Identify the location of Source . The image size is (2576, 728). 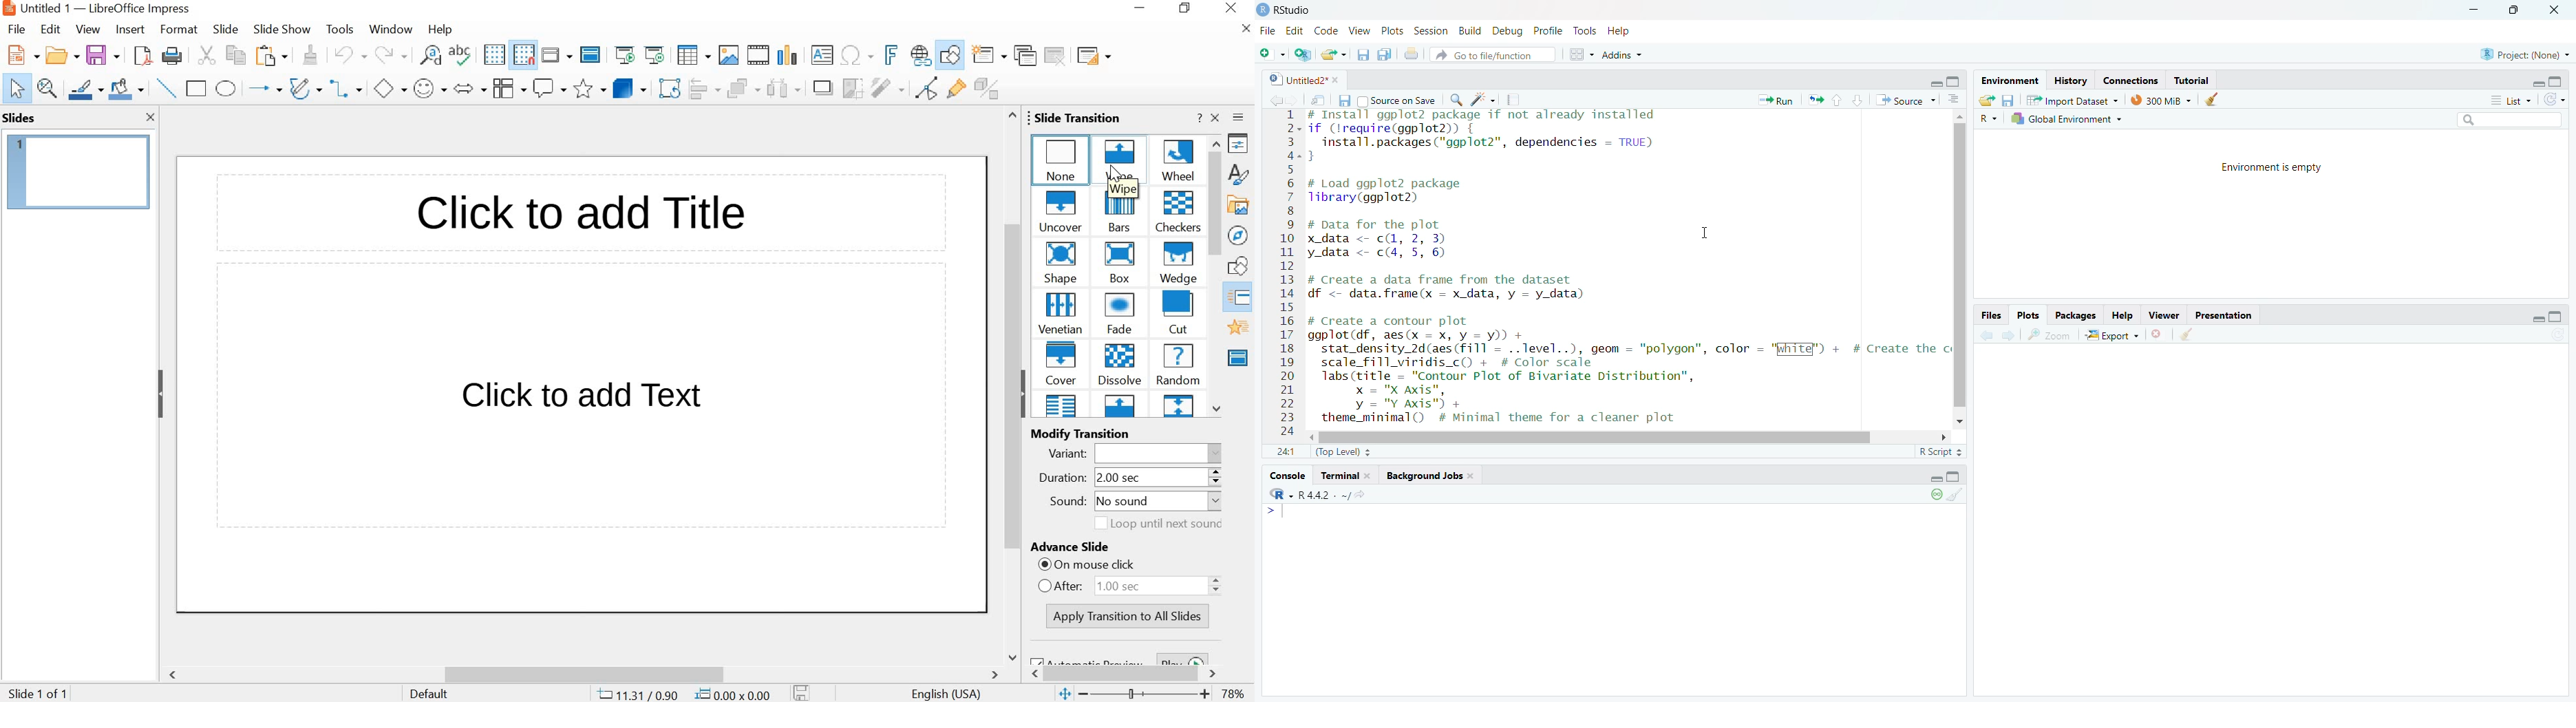
(1906, 101).